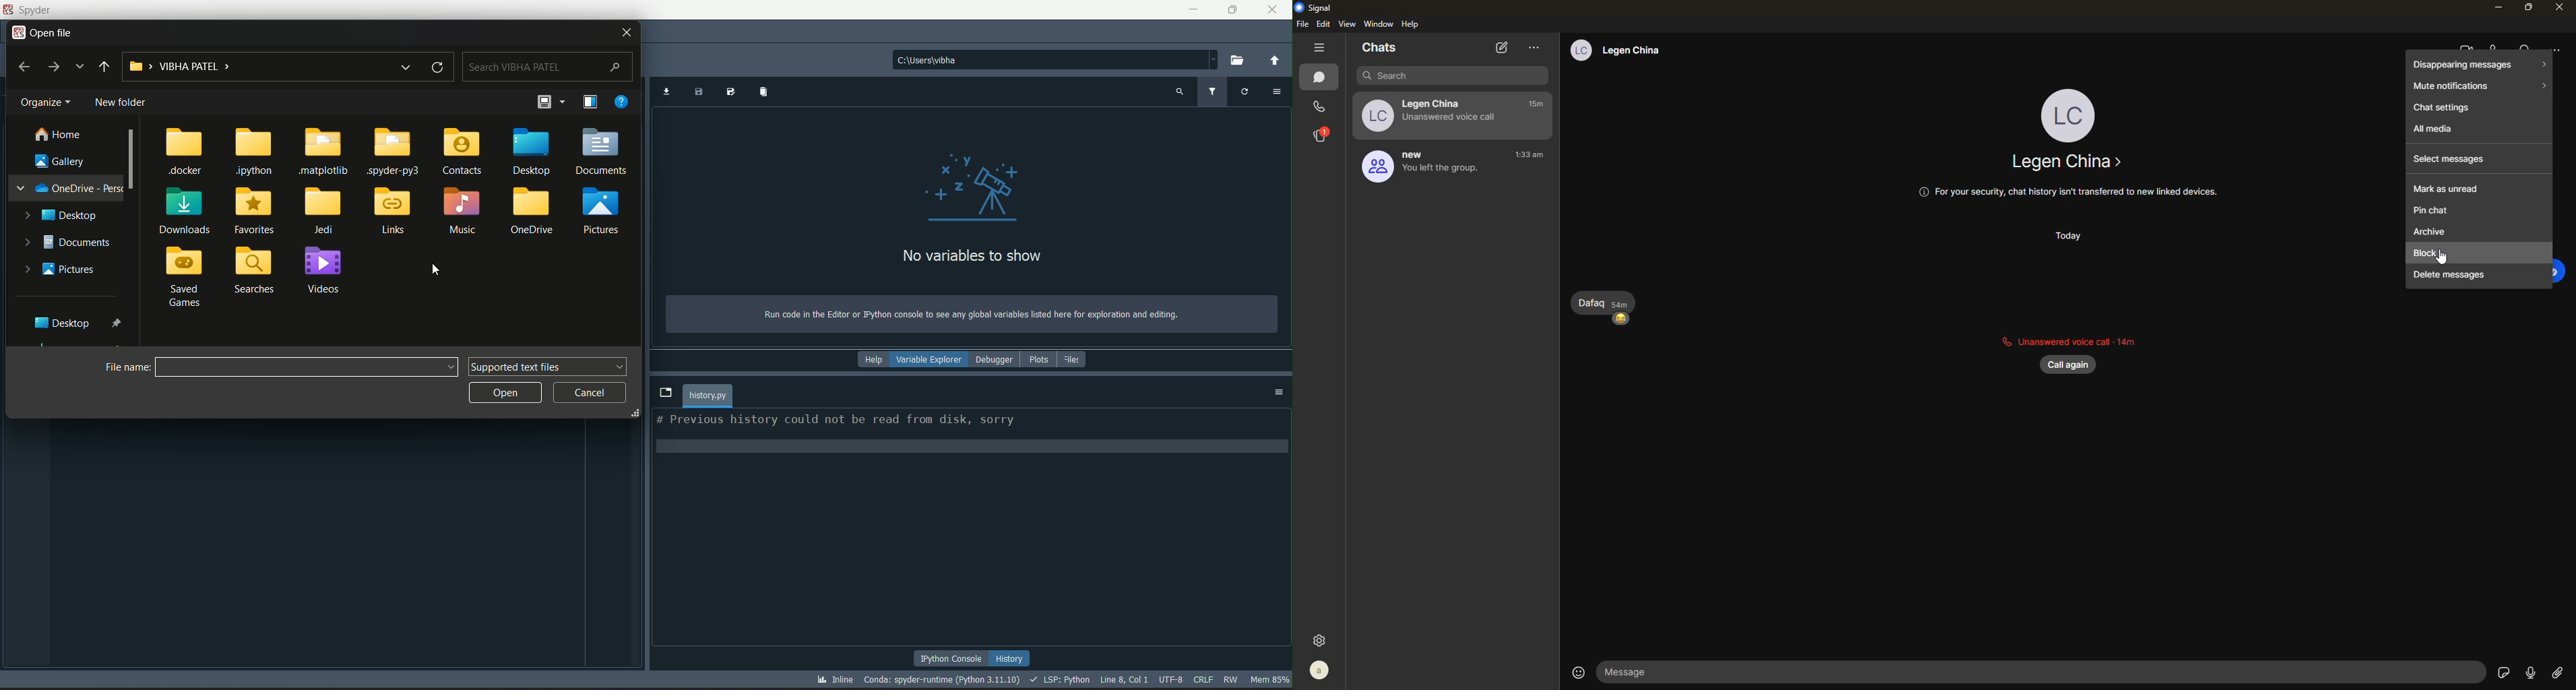  Describe the element at coordinates (2428, 211) in the screenshot. I see `pin chat` at that location.